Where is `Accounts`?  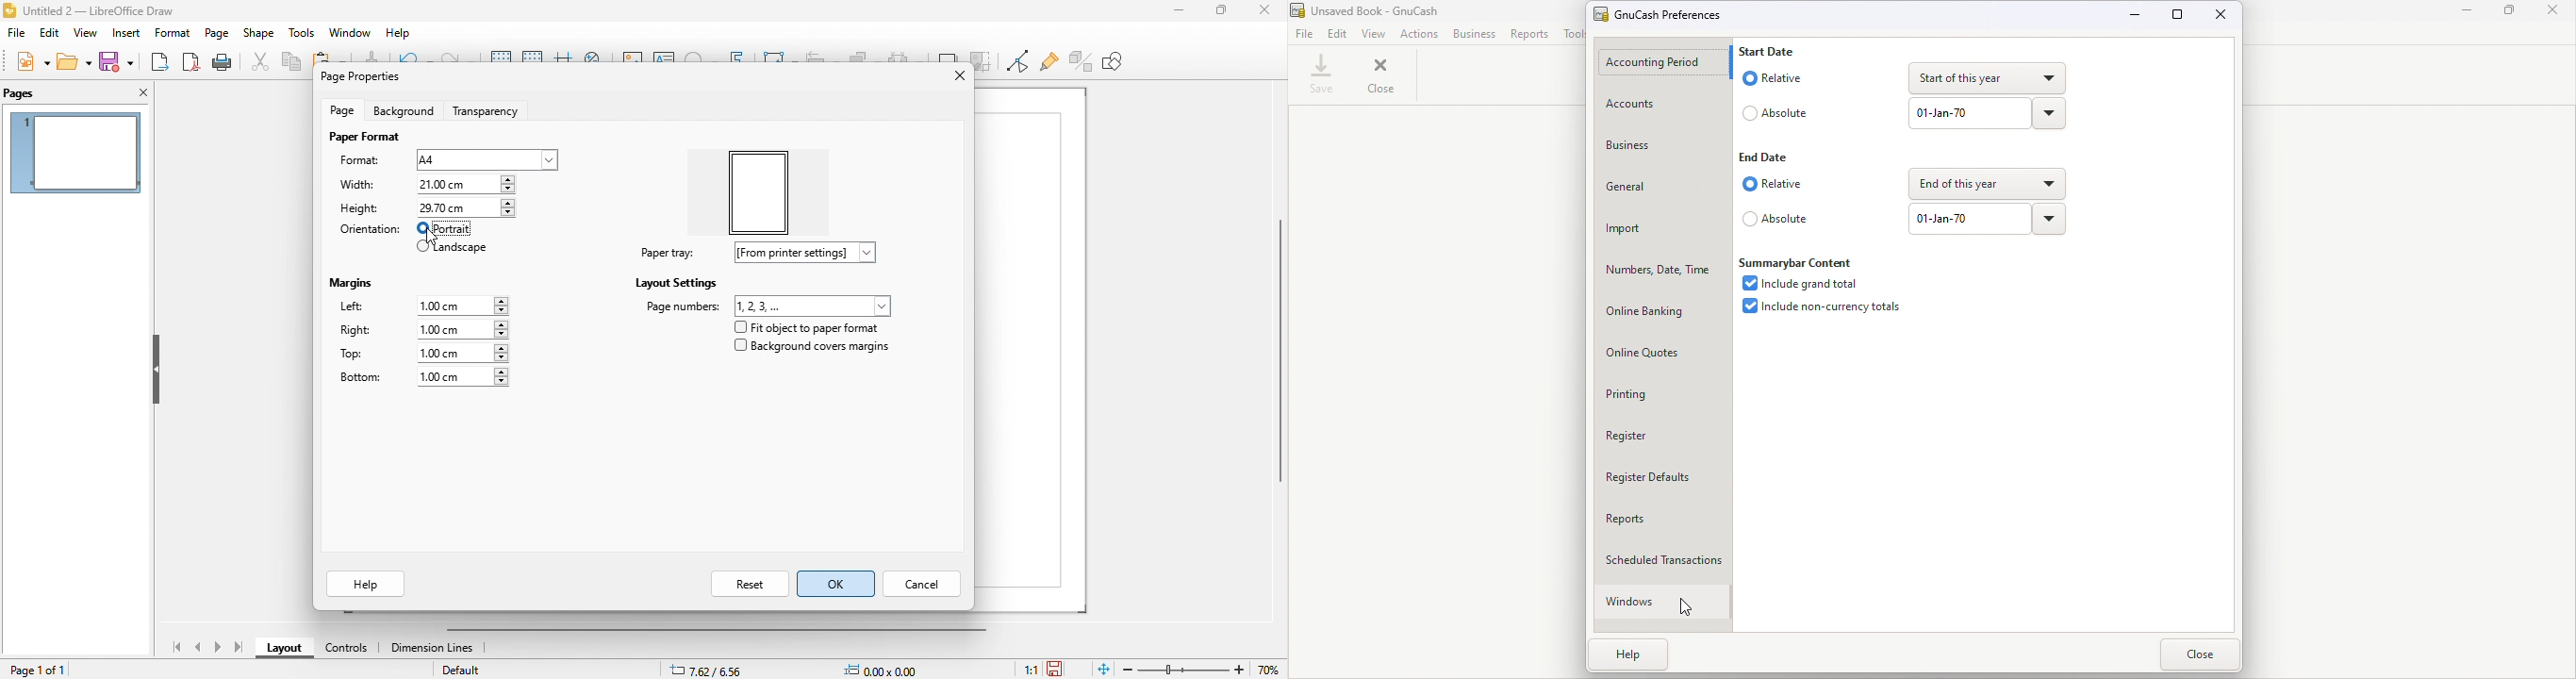
Accounts is located at coordinates (1662, 107).